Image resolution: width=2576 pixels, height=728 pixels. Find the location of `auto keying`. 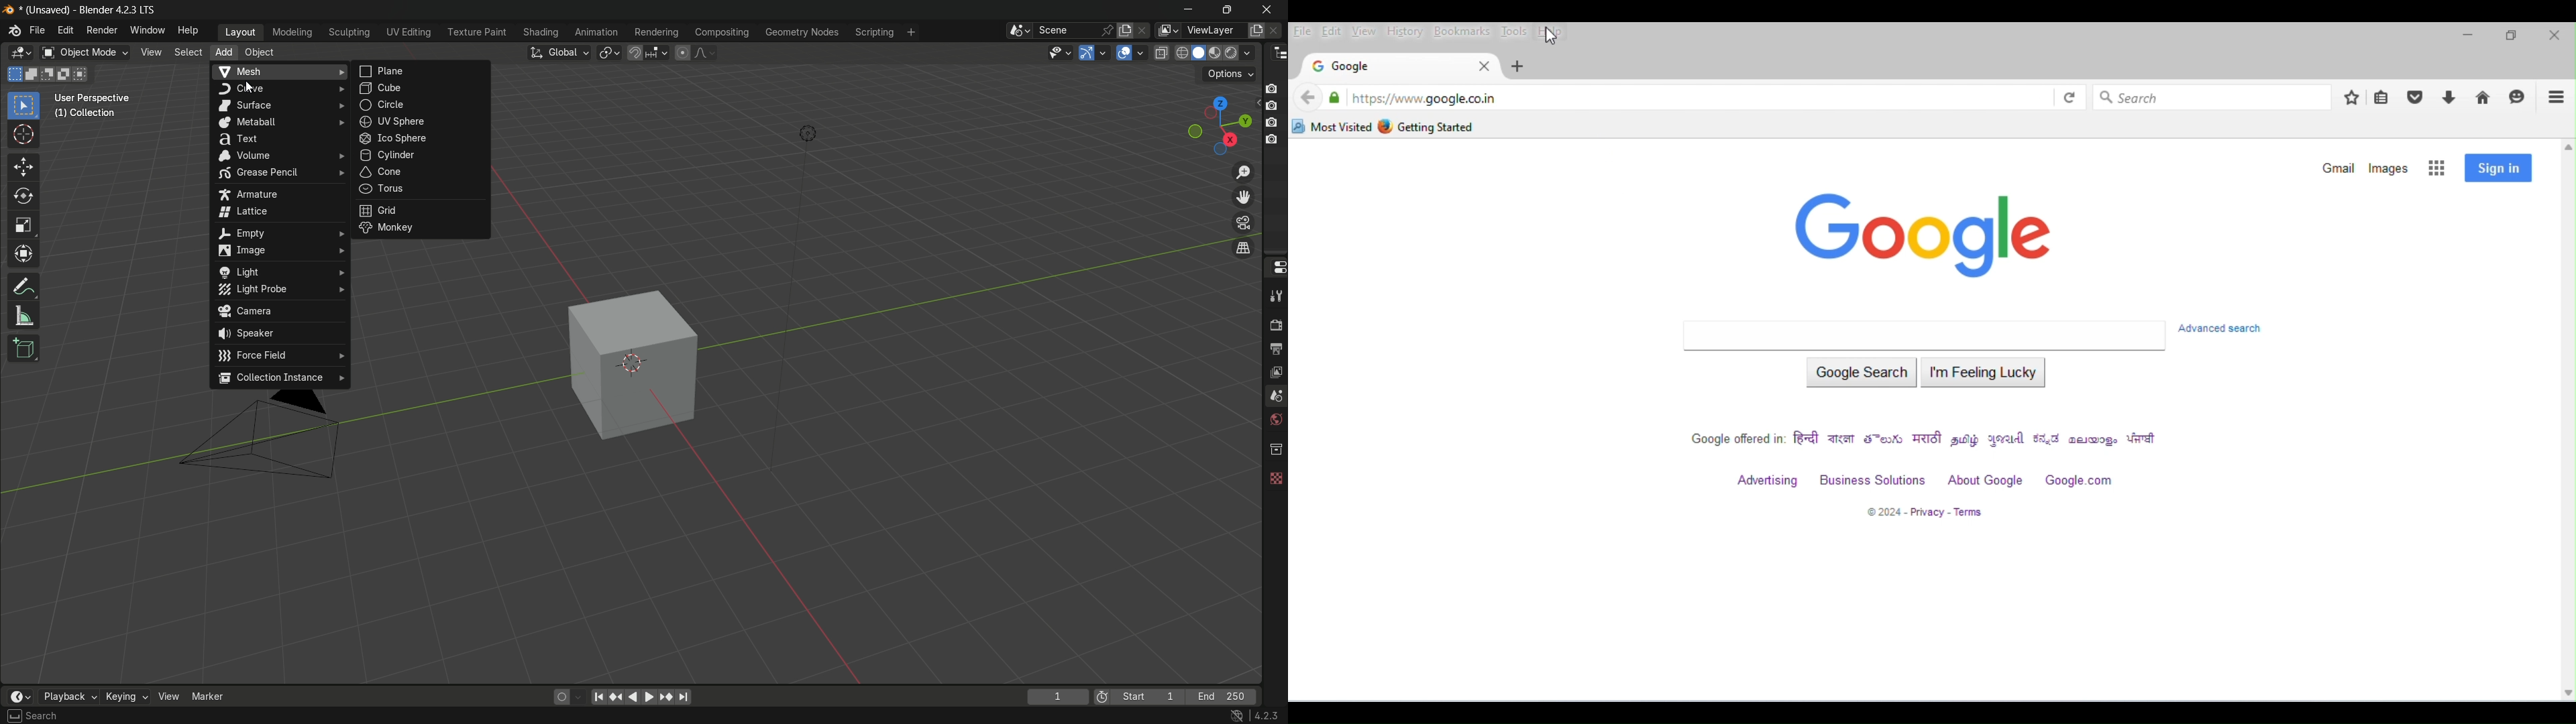

auto keying is located at coordinates (566, 696).